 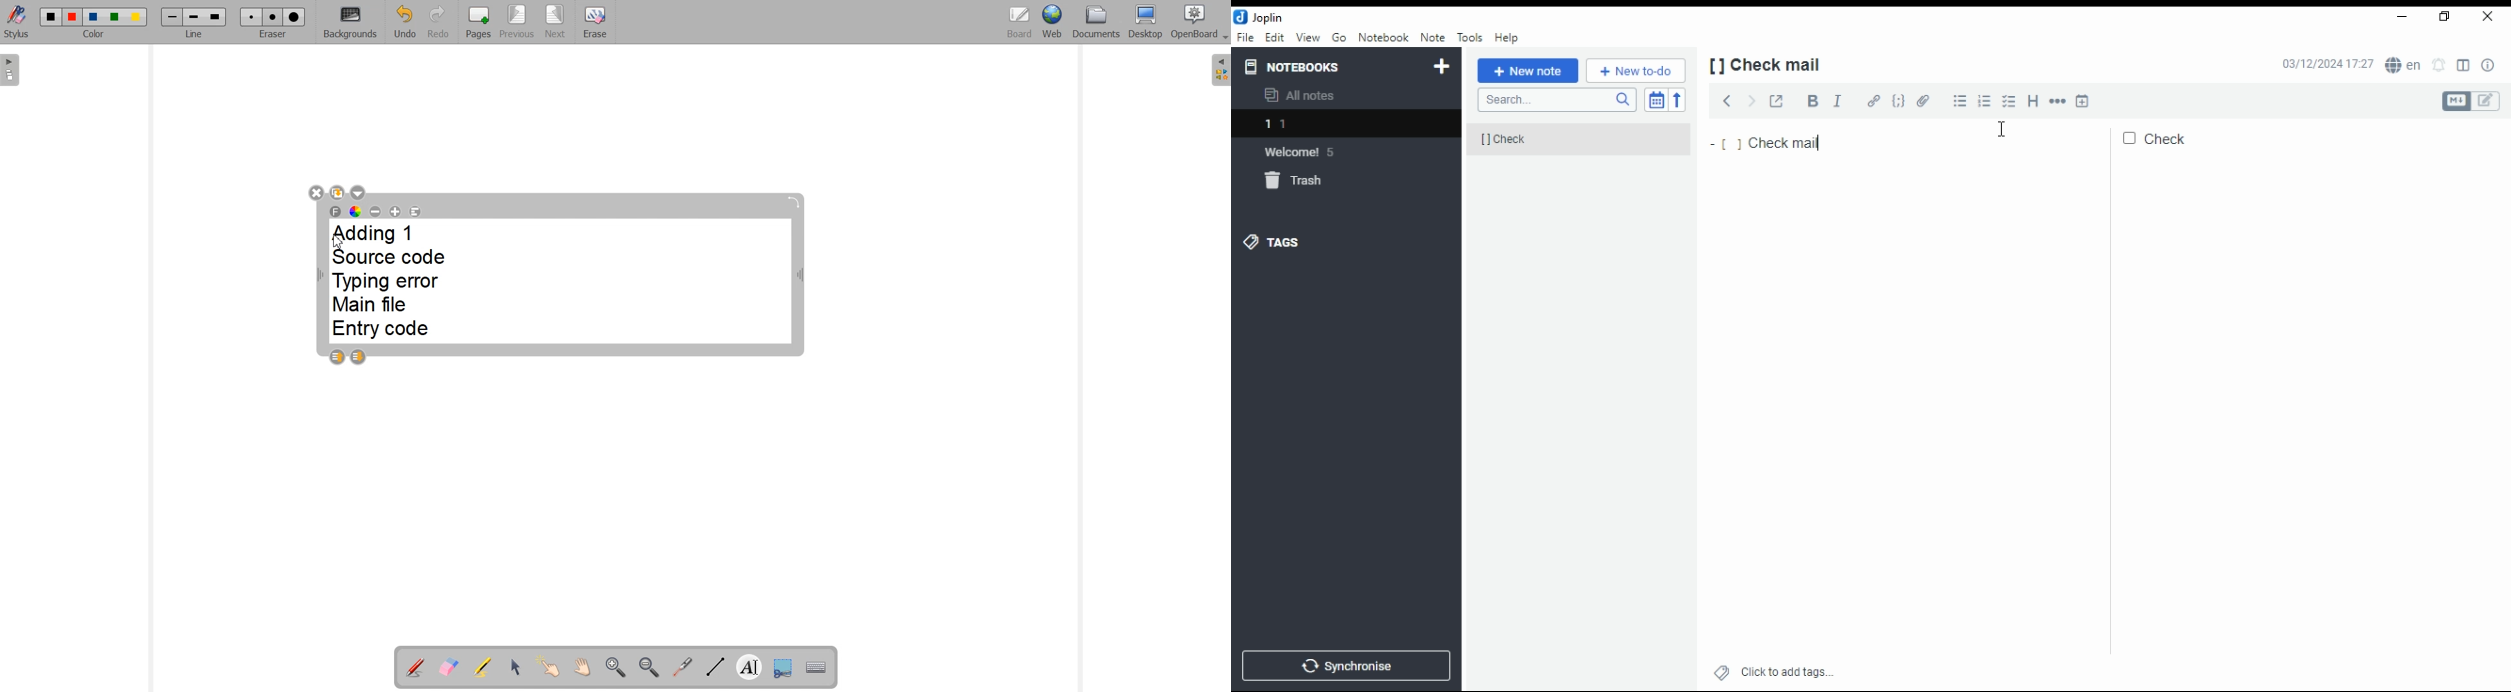 What do you see at coordinates (1809, 101) in the screenshot?
I see `bold` at bounding box center [1809, 101].